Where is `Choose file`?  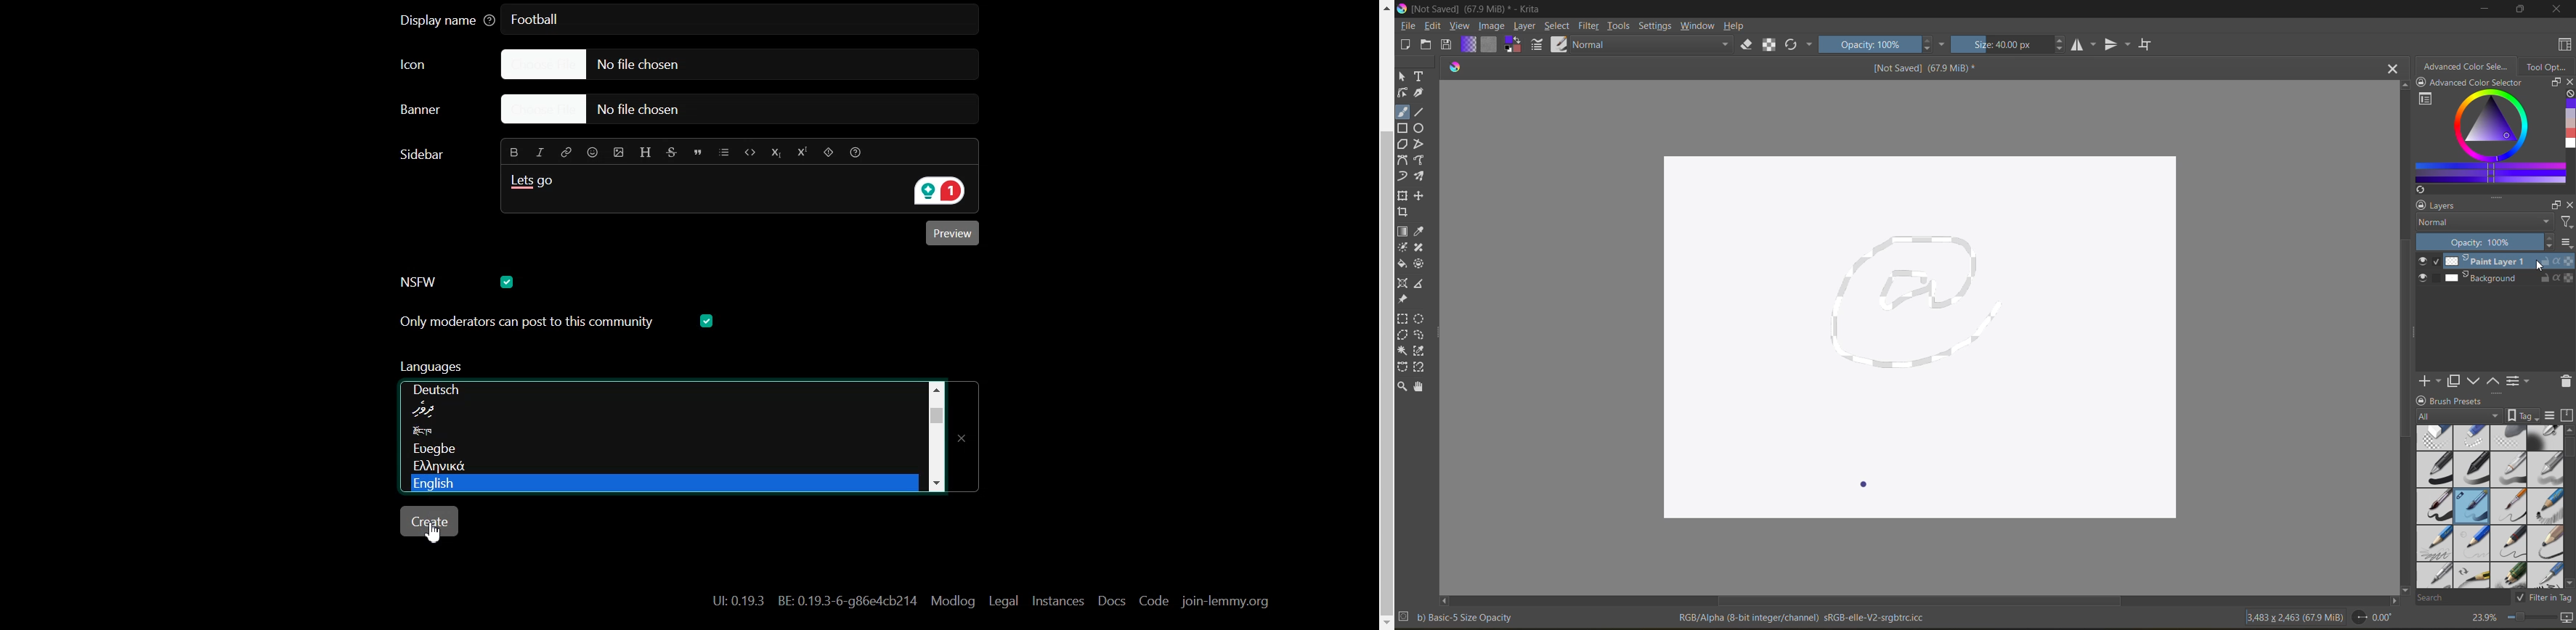
Choose file is located at coordinates (743, 110).